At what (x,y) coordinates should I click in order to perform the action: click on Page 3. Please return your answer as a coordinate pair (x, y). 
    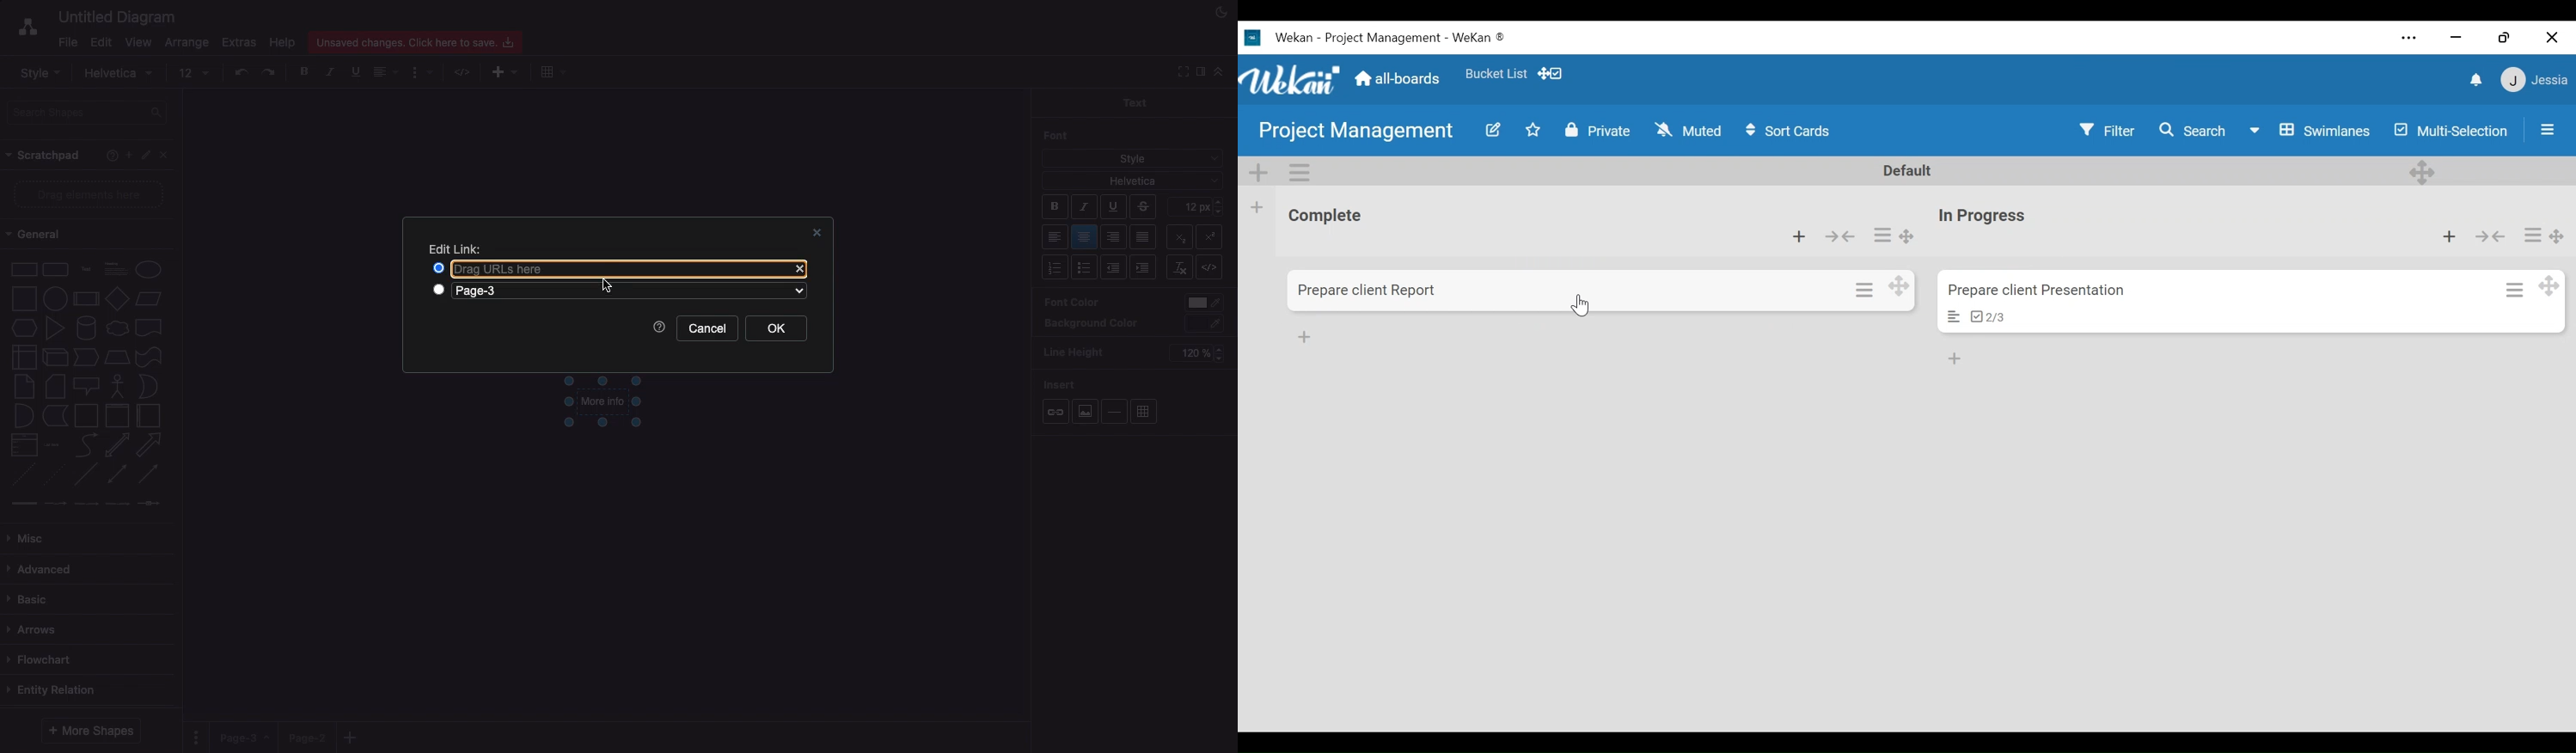
    Looking at the image, I should click on (242, 738).